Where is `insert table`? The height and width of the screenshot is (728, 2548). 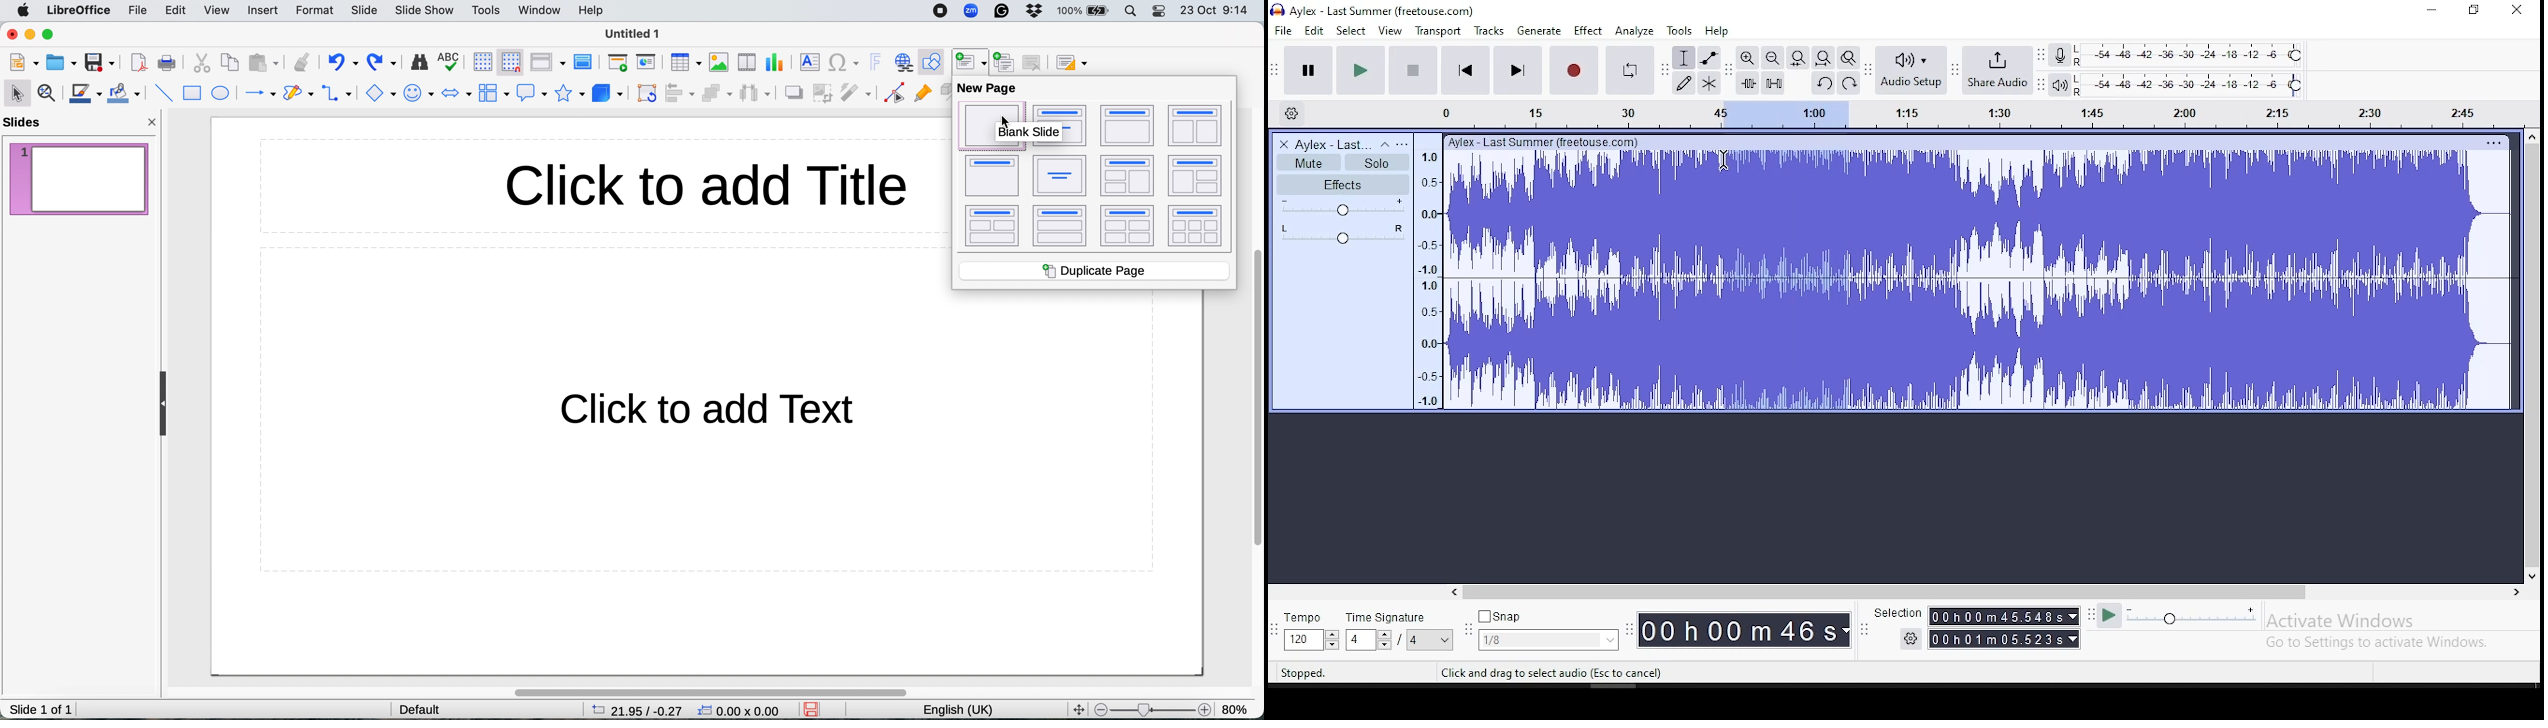
insert table is located at coordinates (686, 64).